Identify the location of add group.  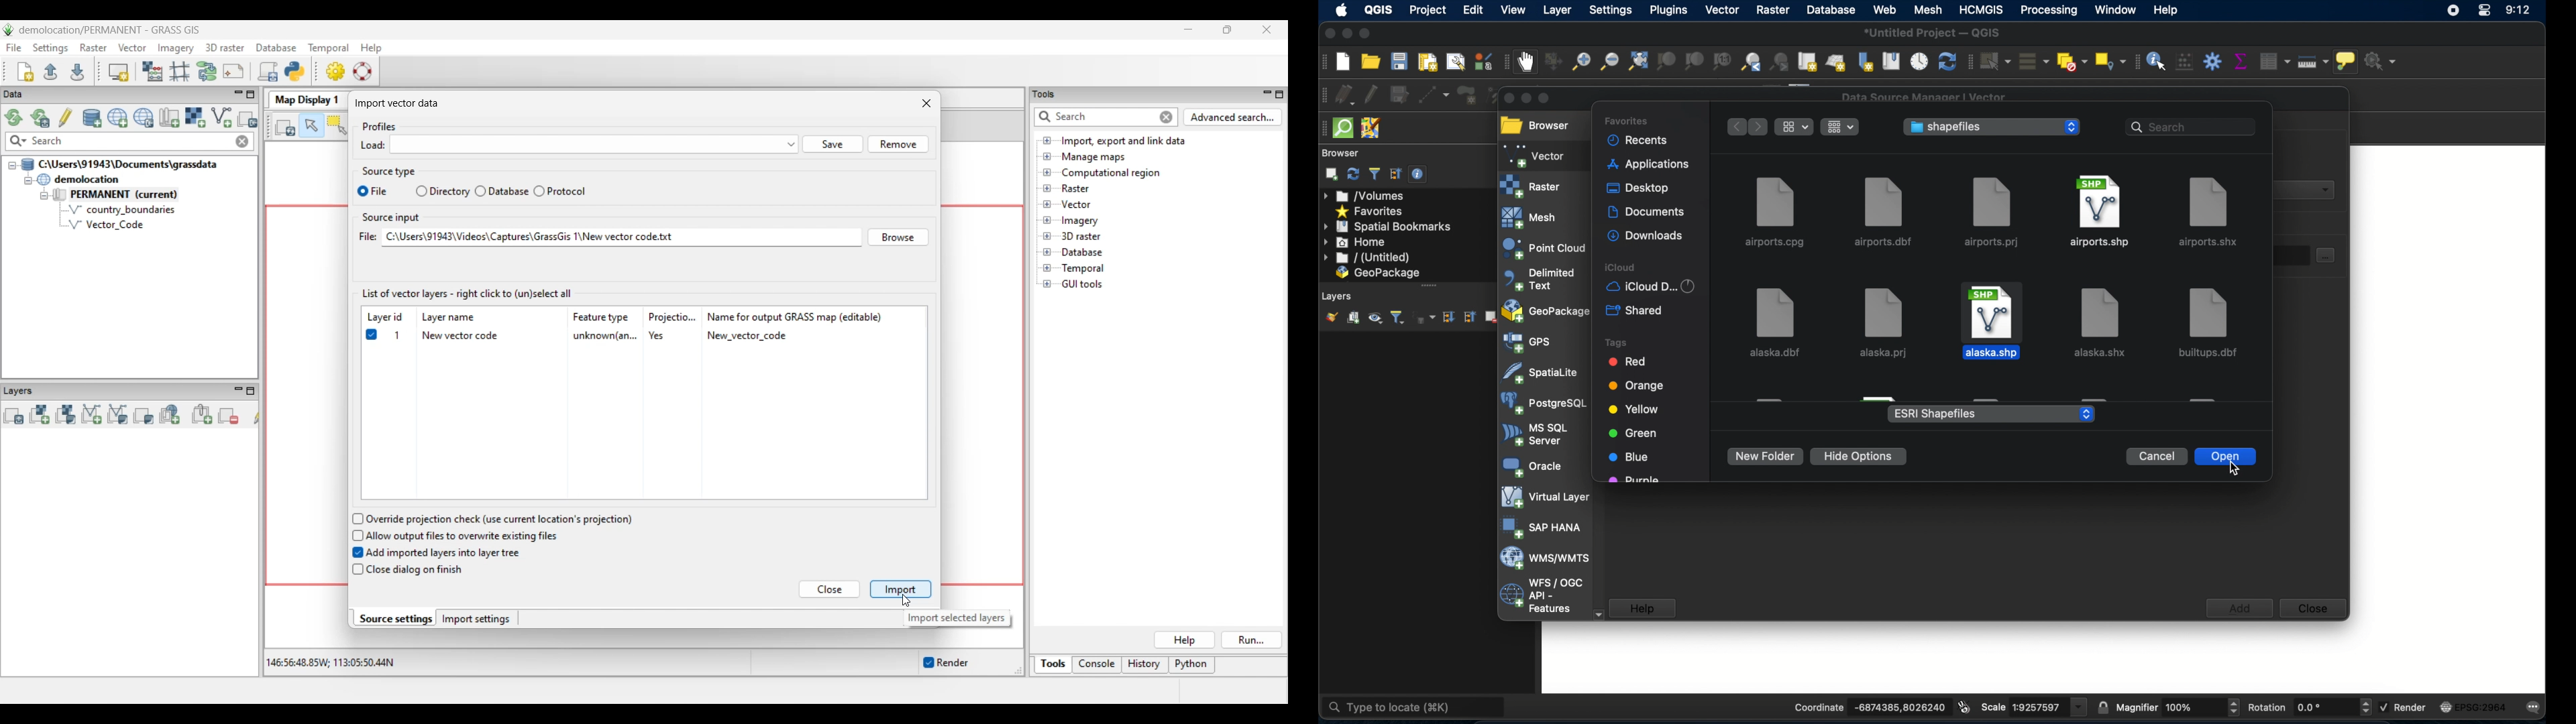
(1353, 318).